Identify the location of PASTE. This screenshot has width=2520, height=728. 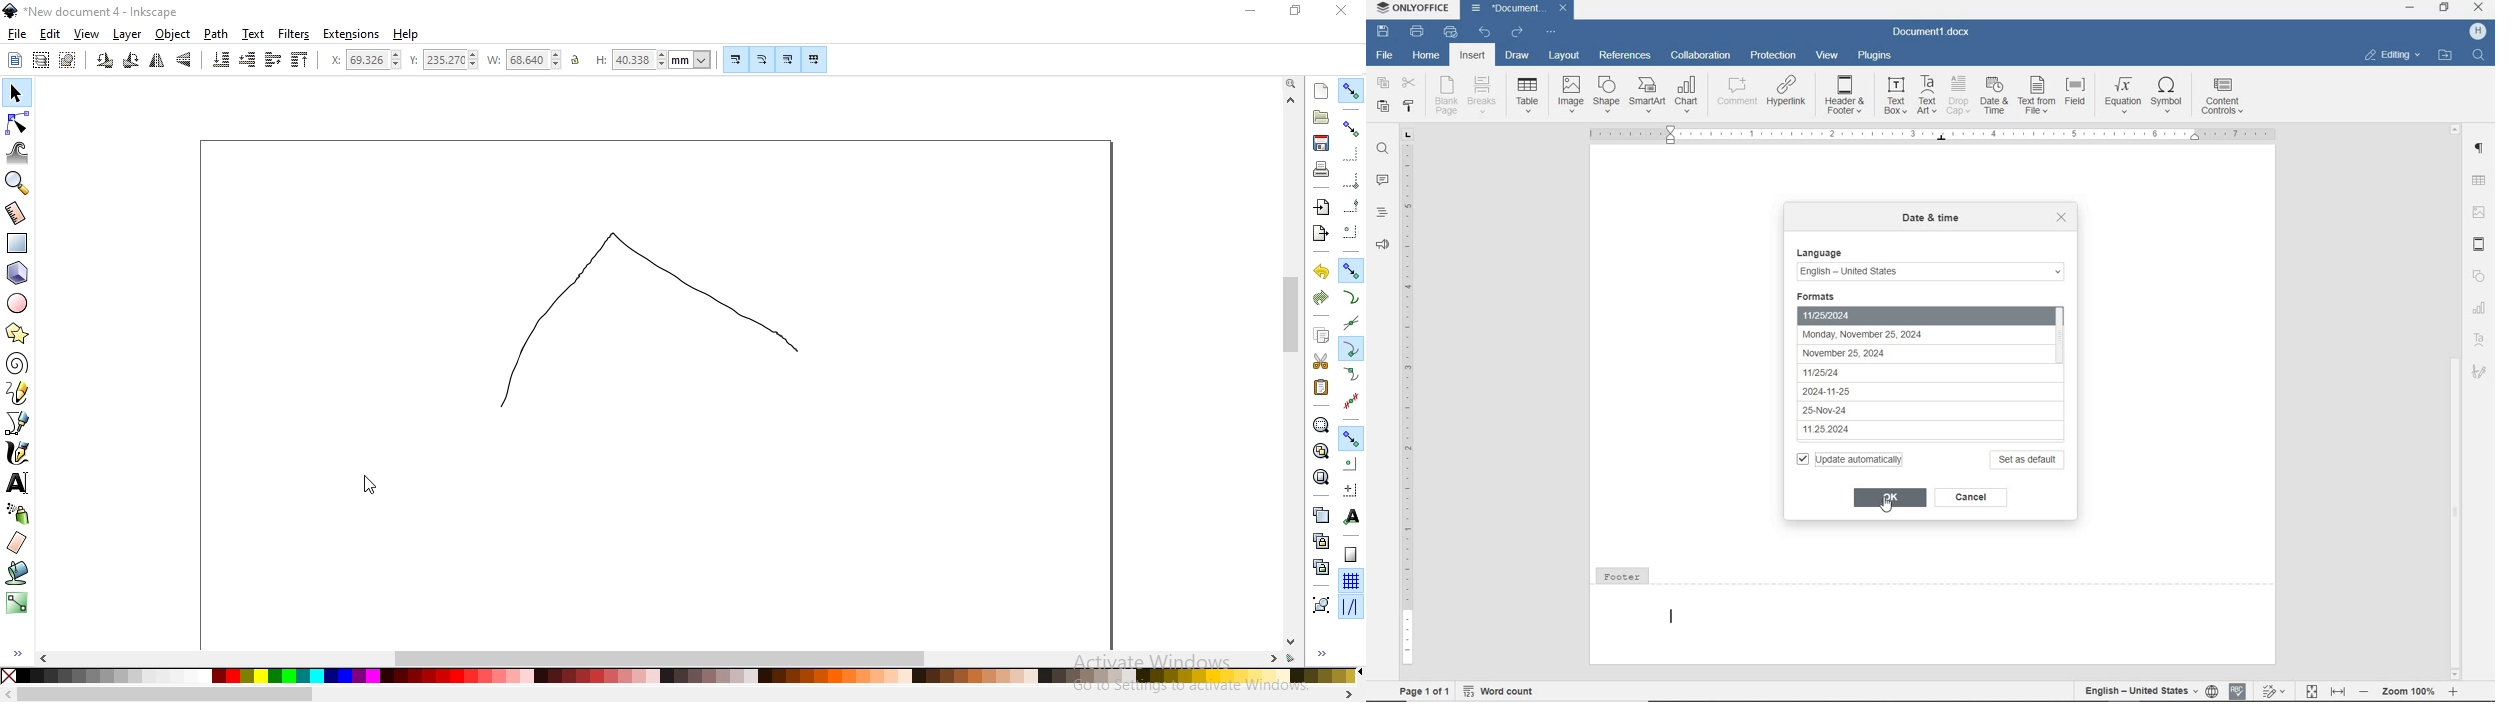
(1382, 108).